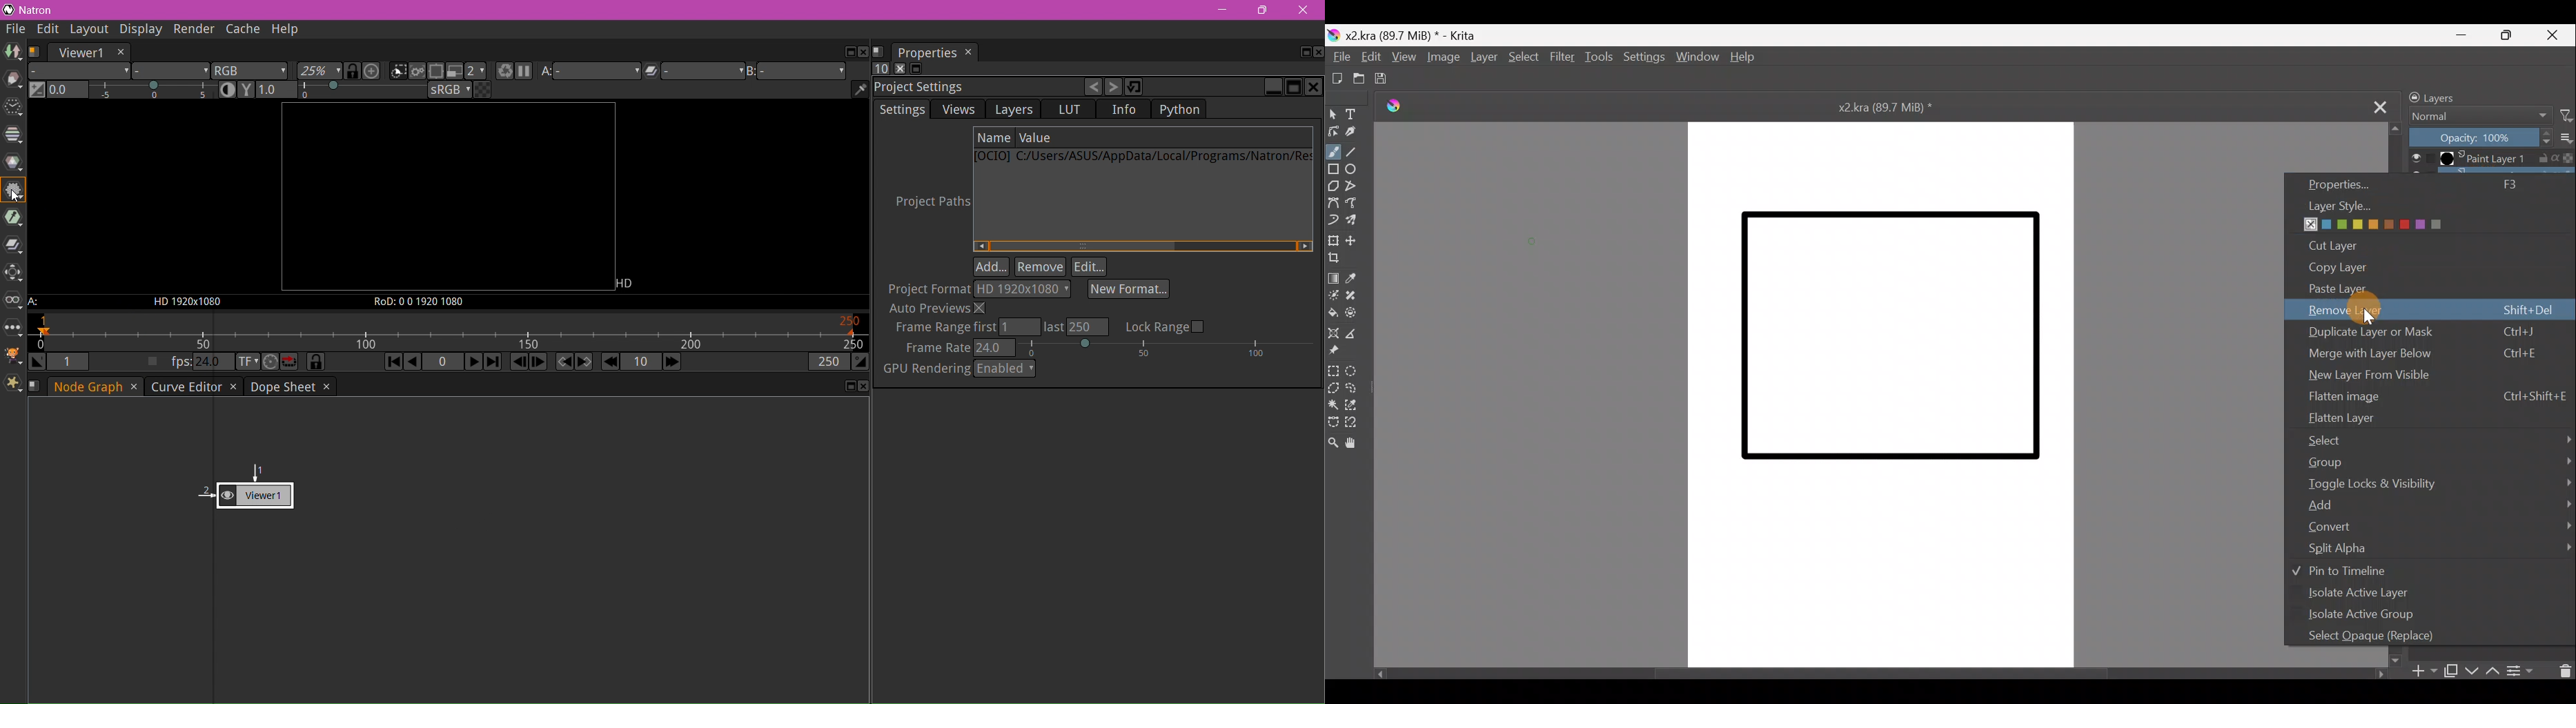  Describe the element at coordinates (1333, 439) in the screenshot. I see `Zoom tool` at that location.